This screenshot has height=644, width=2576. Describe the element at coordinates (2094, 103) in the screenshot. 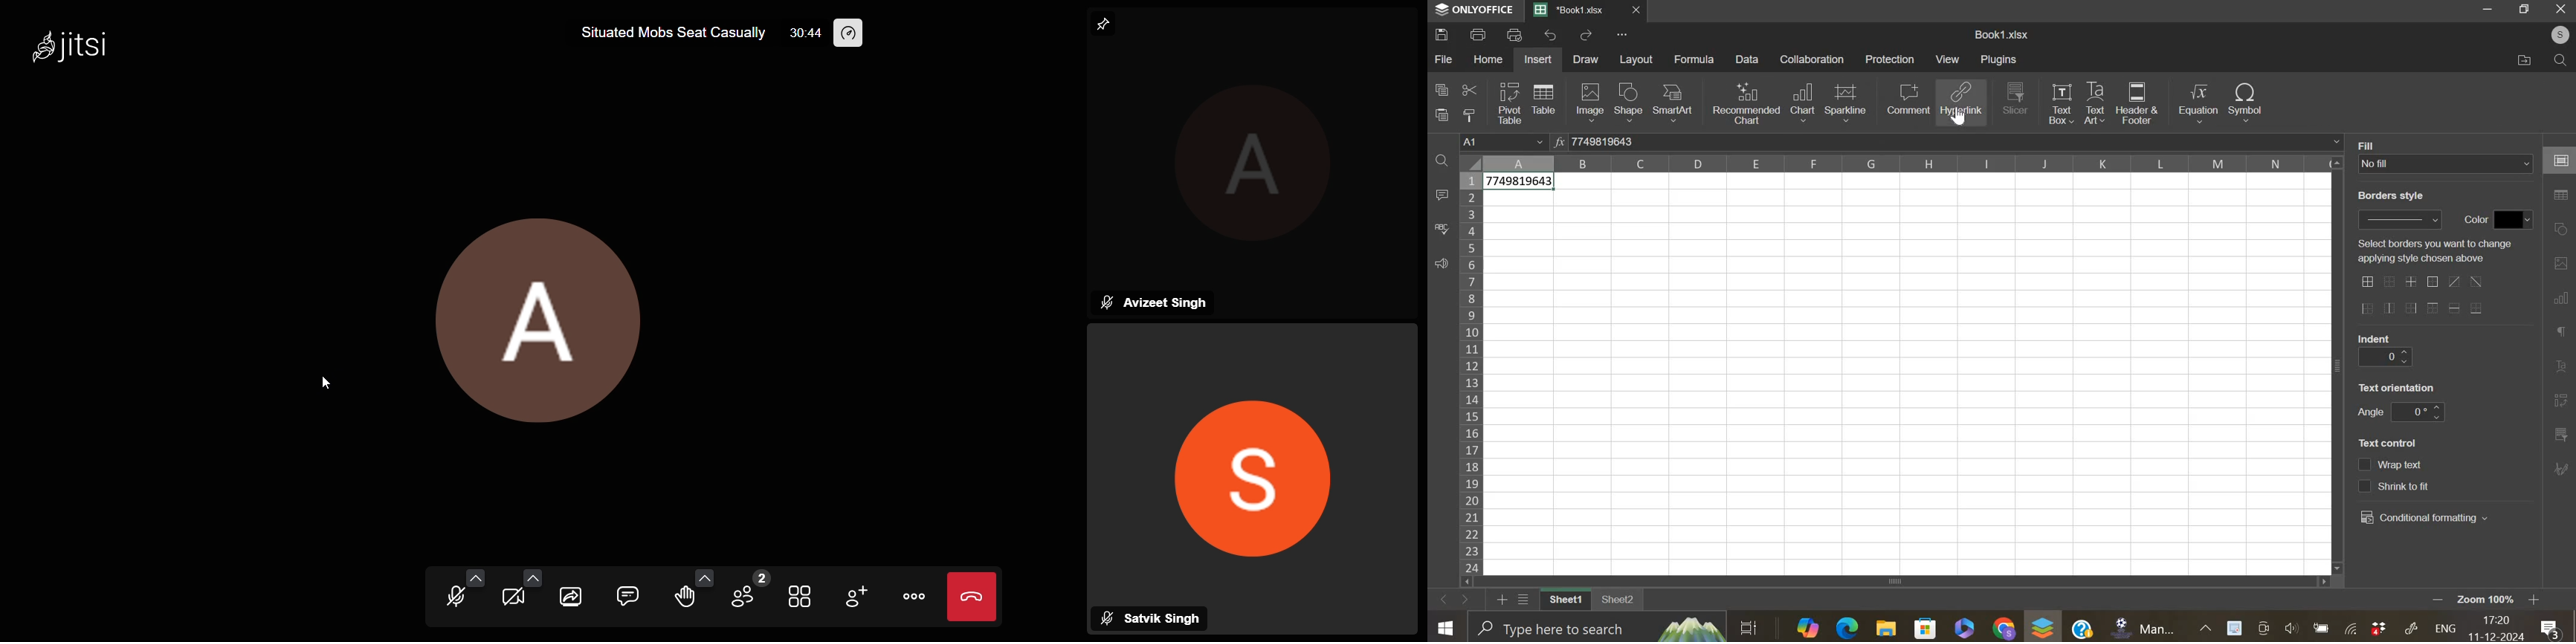

I see `text art` at that location.